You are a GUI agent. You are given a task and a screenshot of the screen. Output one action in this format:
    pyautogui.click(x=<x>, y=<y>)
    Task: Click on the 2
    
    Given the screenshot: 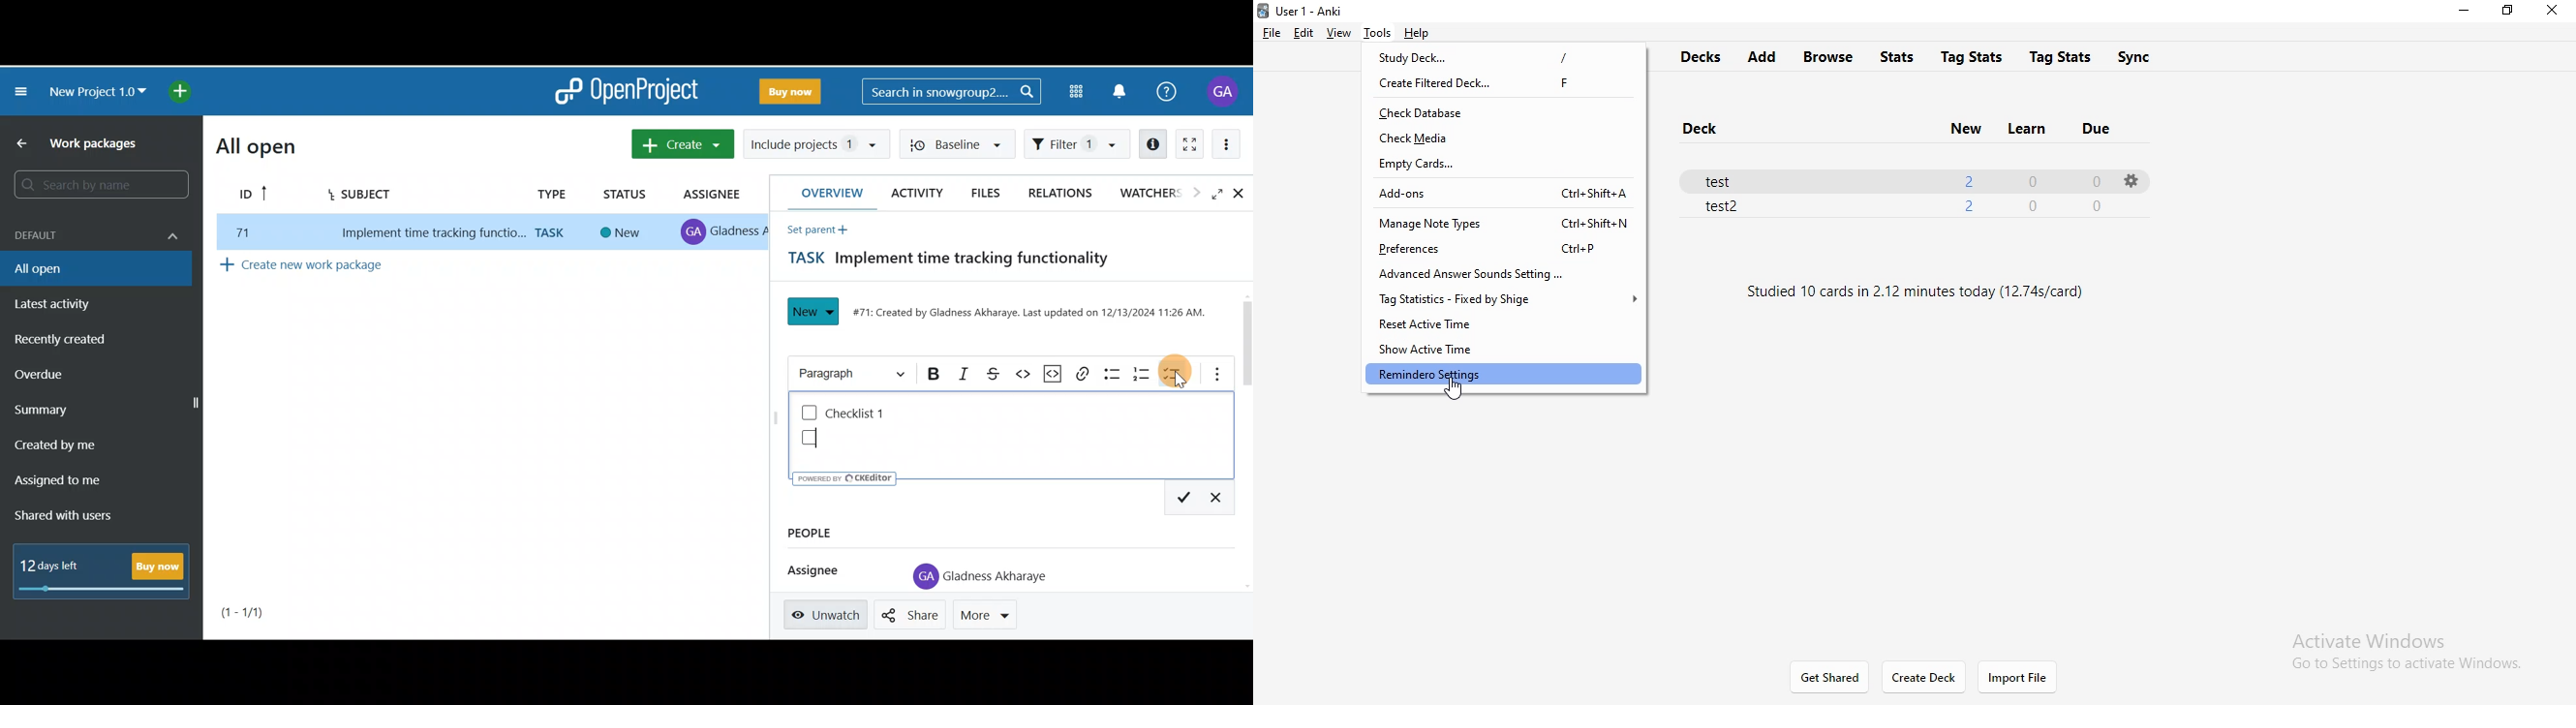 What is the action you would take?
    pyautogui.click(x=1967, y=178)
    